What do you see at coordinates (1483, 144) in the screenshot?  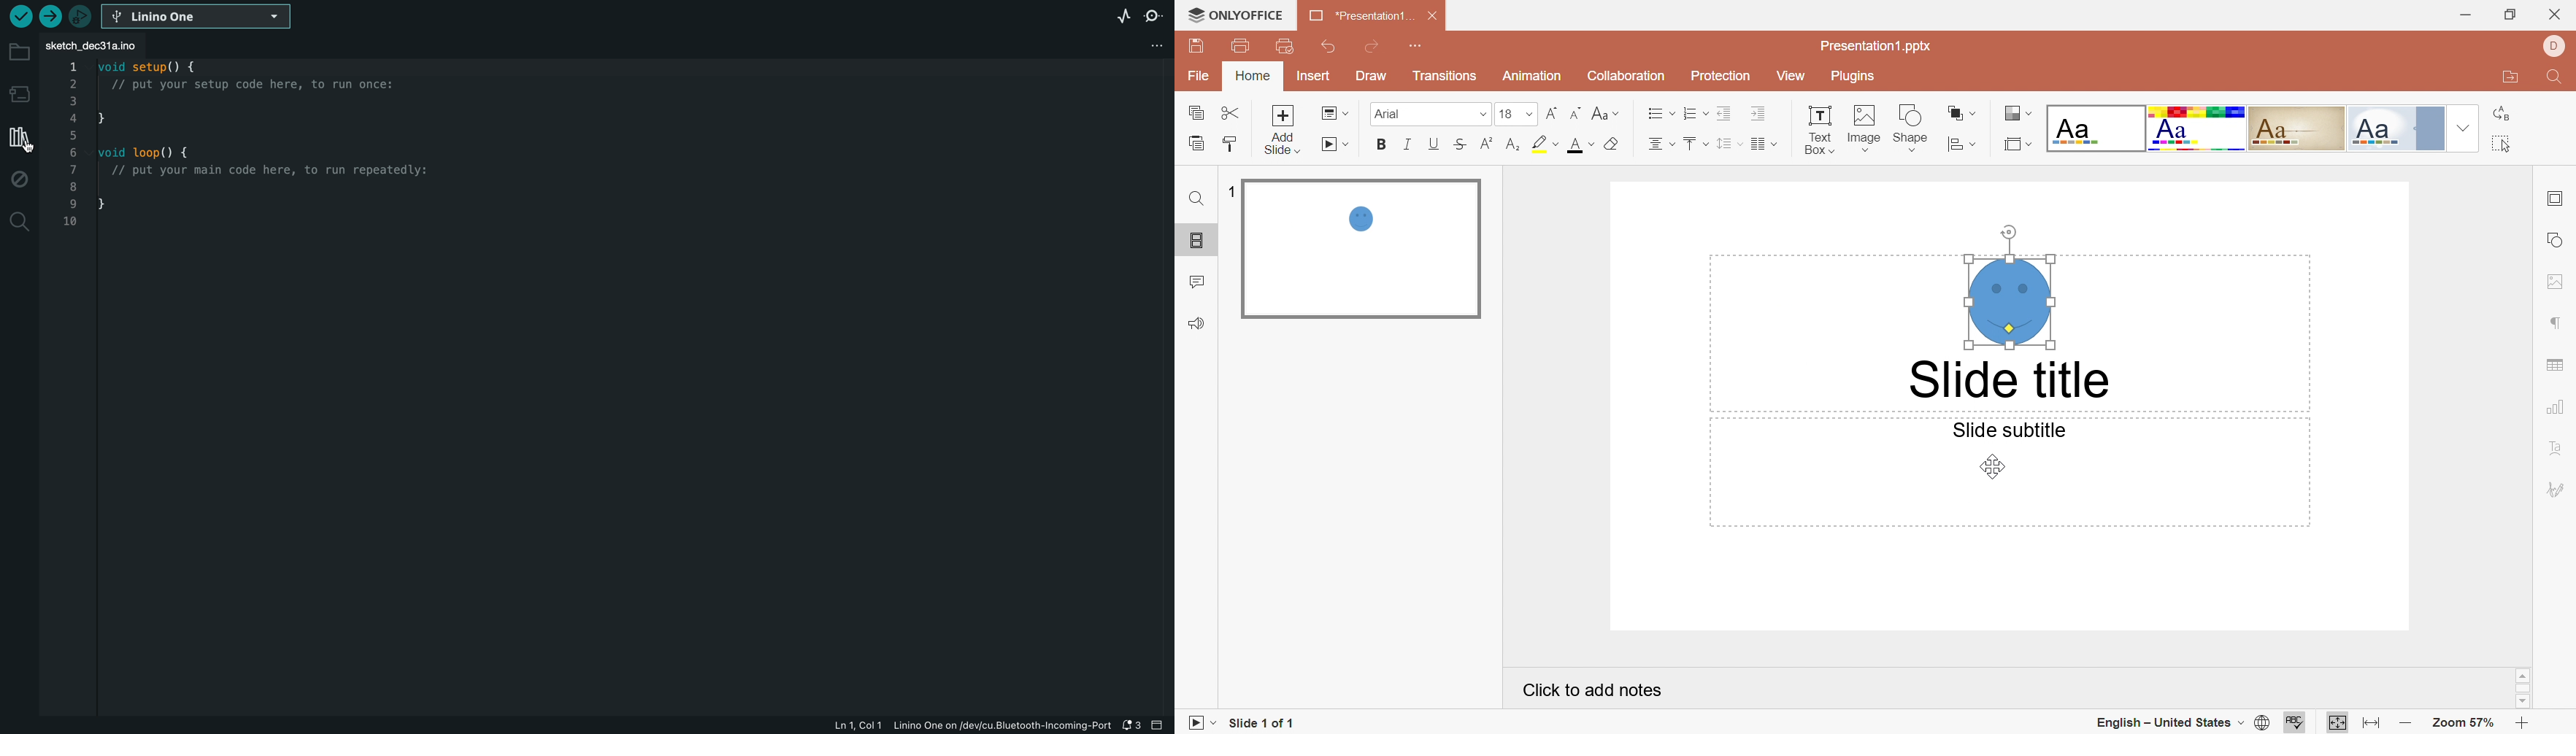 I see `Superscript` at bounding box center [1483, 144].